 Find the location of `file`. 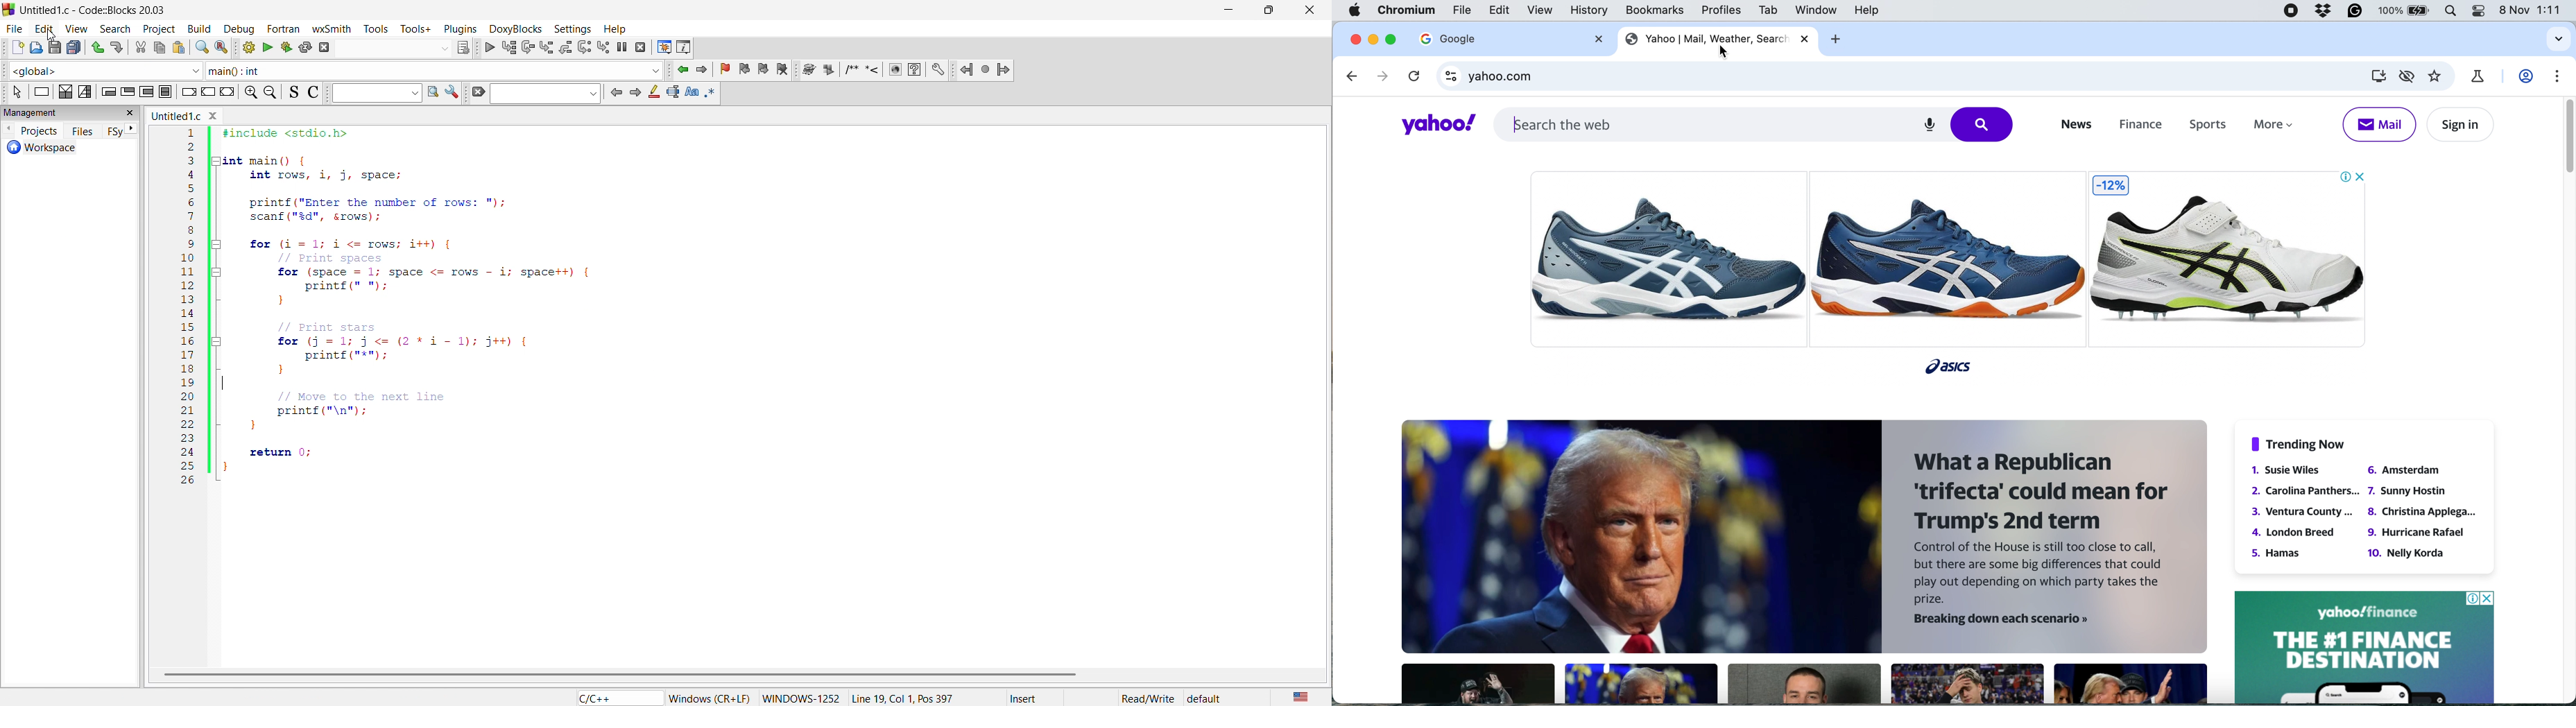

file is located at coordinates (1462, 13).